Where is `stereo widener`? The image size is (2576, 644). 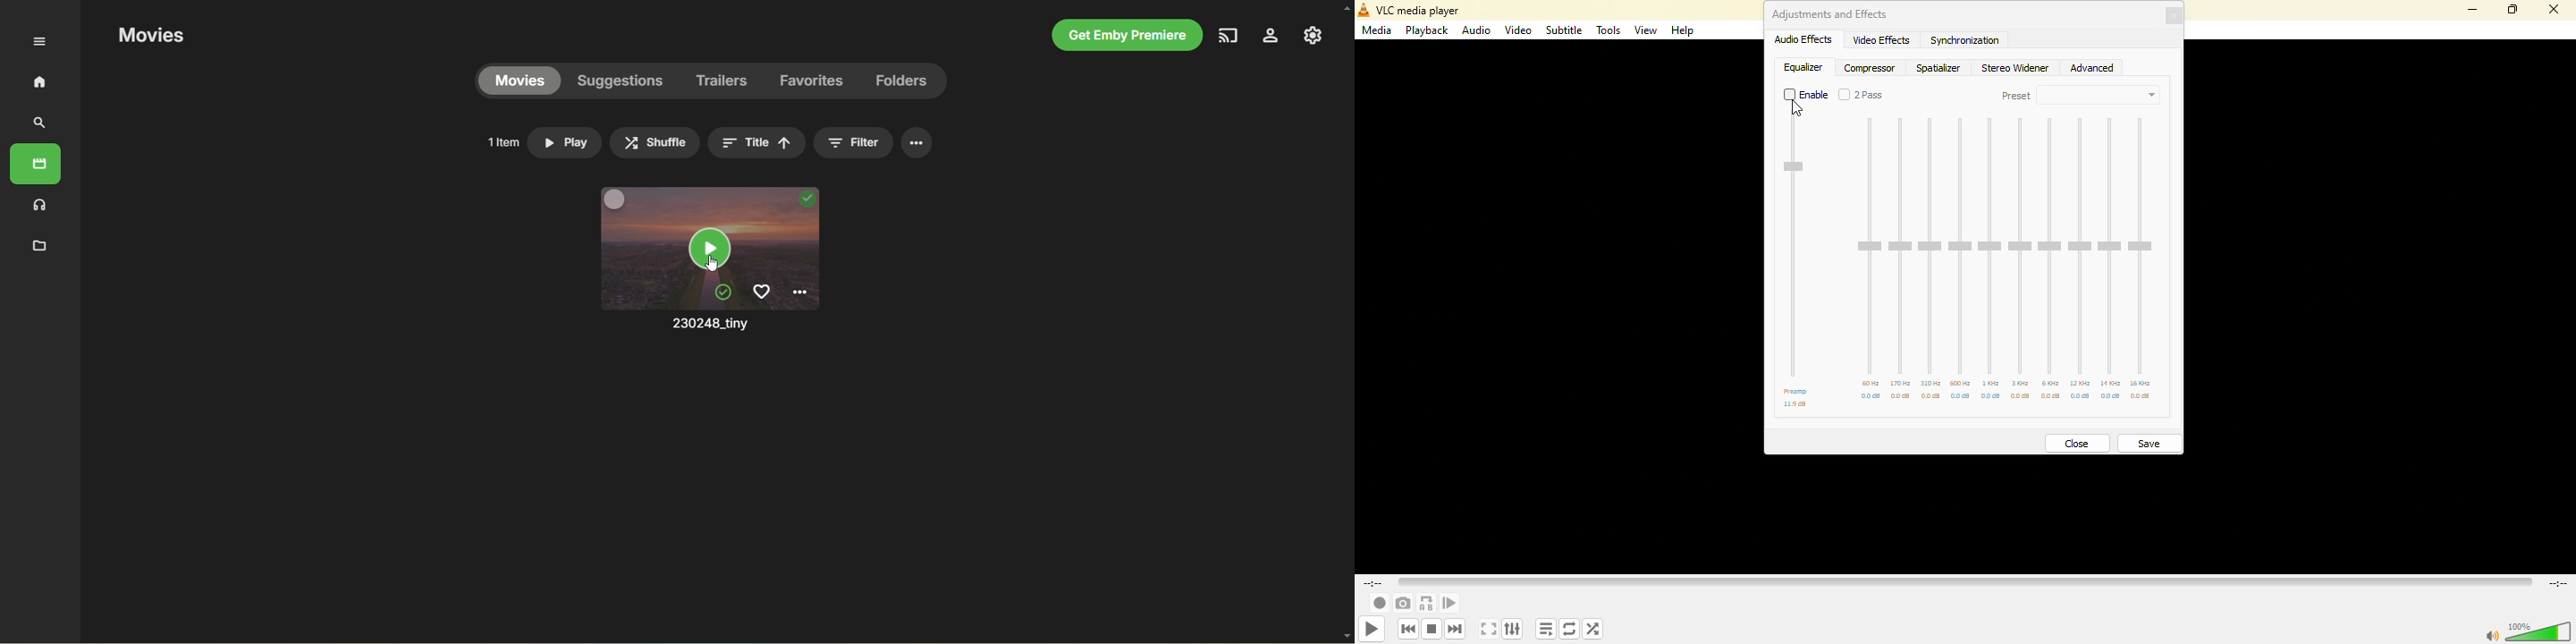
stereo widener is located at coordinates (2016, 70).